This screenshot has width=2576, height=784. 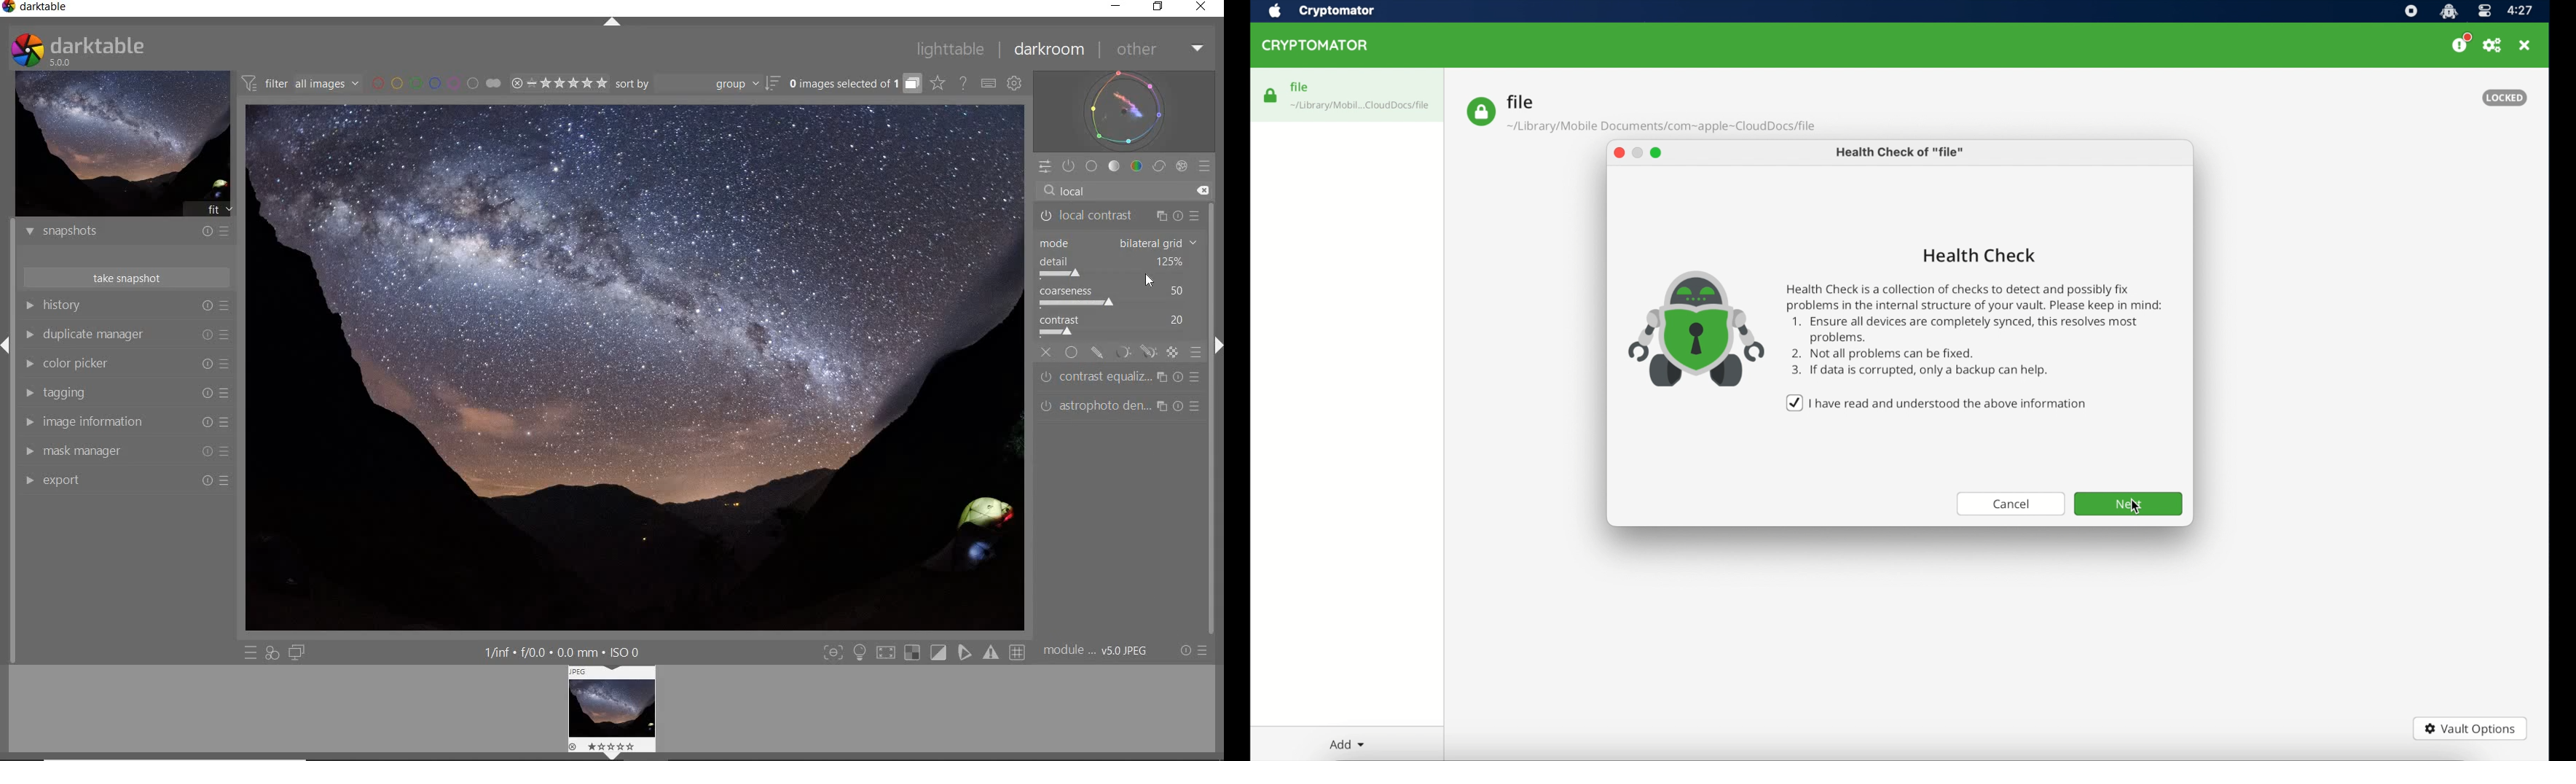 I want to click on FILTER IMAGES BASED ON THEIR MODULE ORDER, so click(x=300, y=83).